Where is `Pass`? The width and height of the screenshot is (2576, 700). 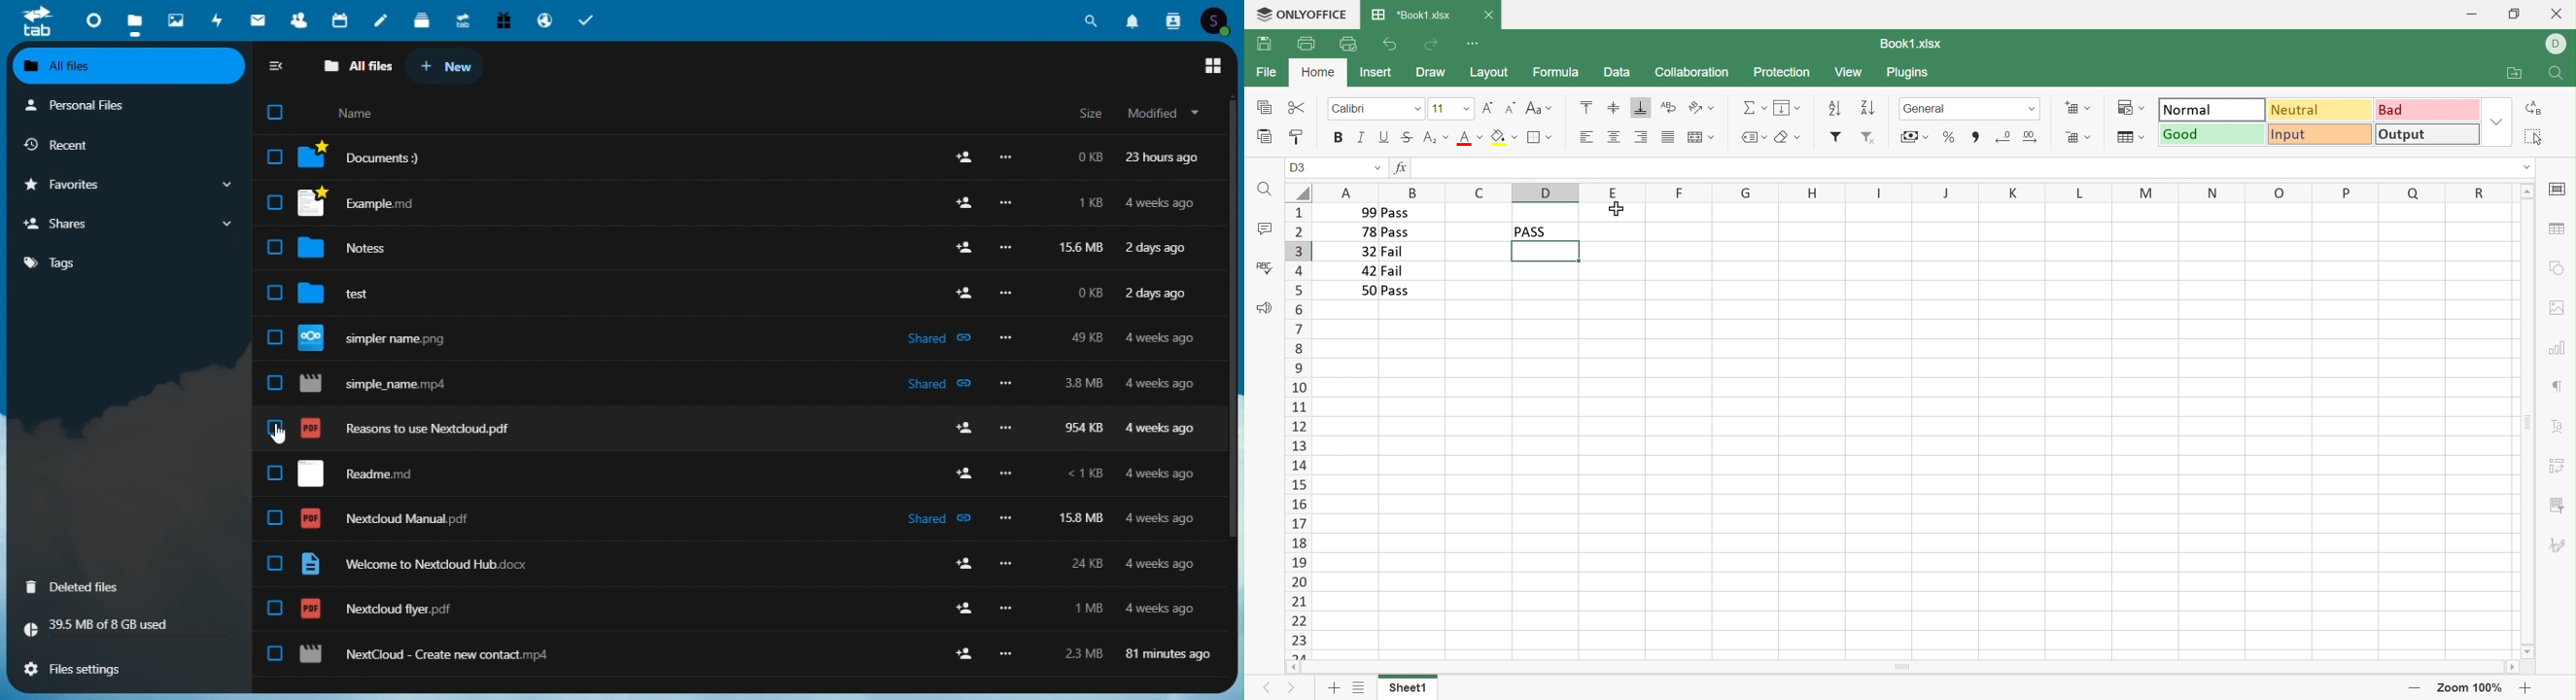
Pass is located at coordinates (1396, 233).